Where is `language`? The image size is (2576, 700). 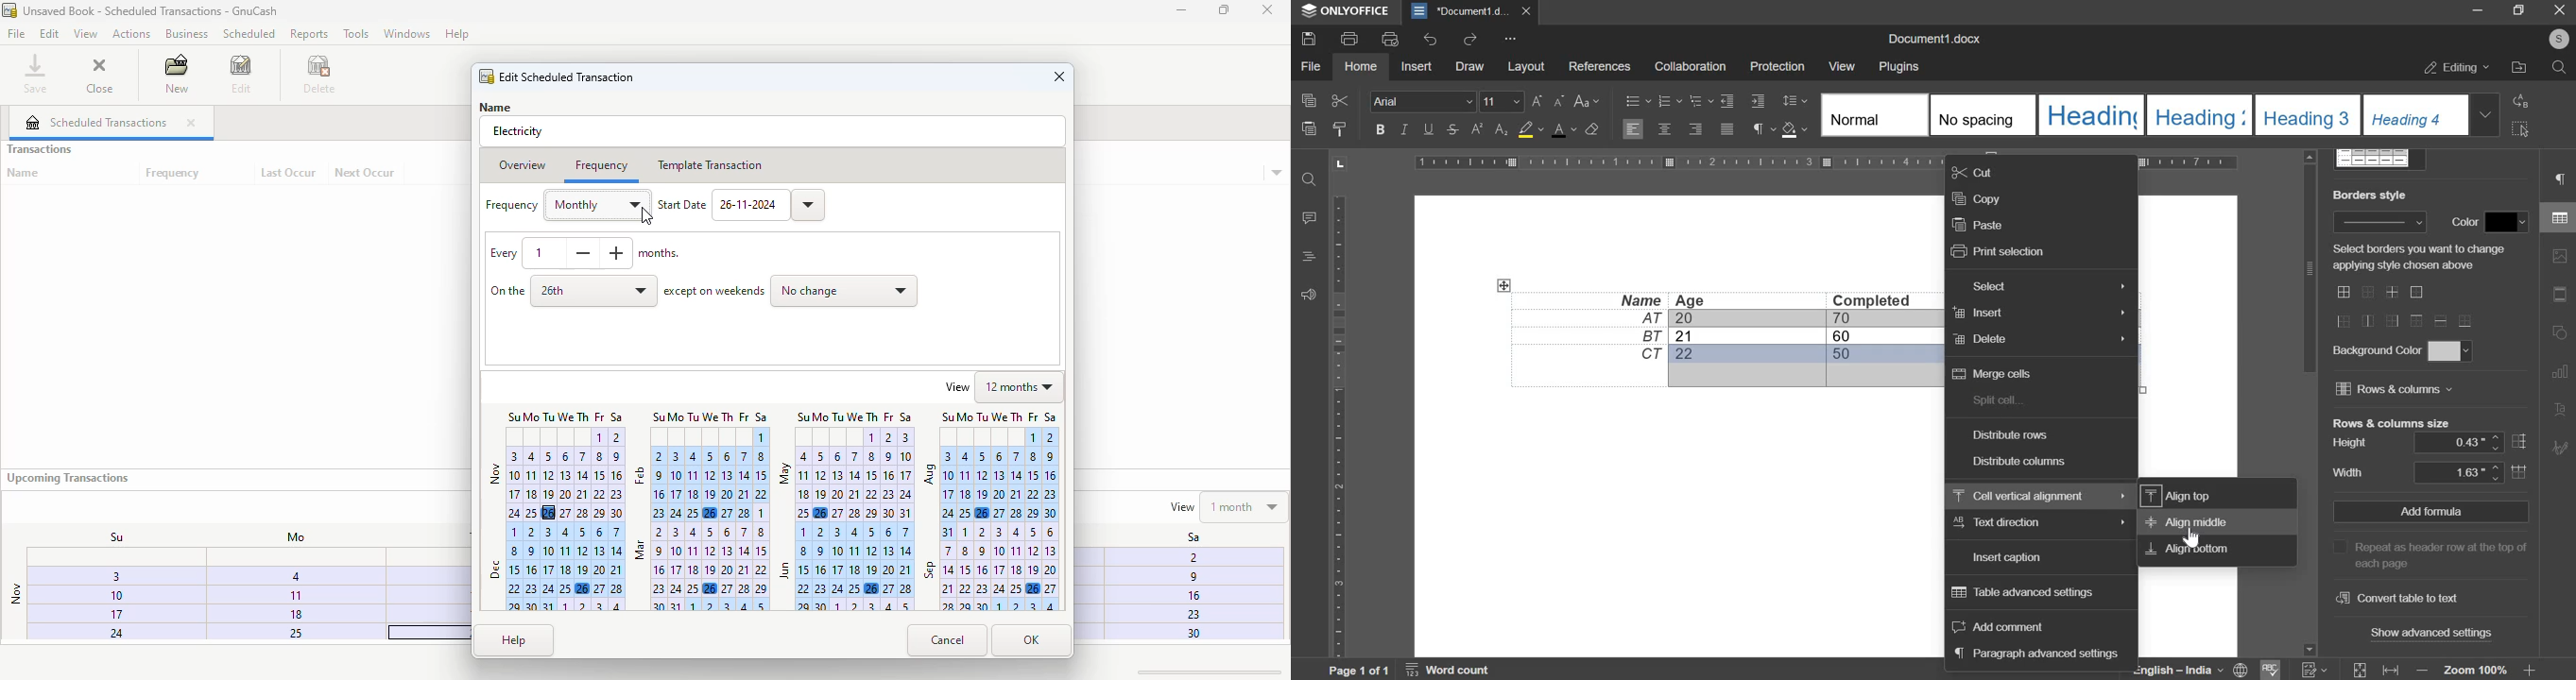 language is located at coordinates (2183, 671).